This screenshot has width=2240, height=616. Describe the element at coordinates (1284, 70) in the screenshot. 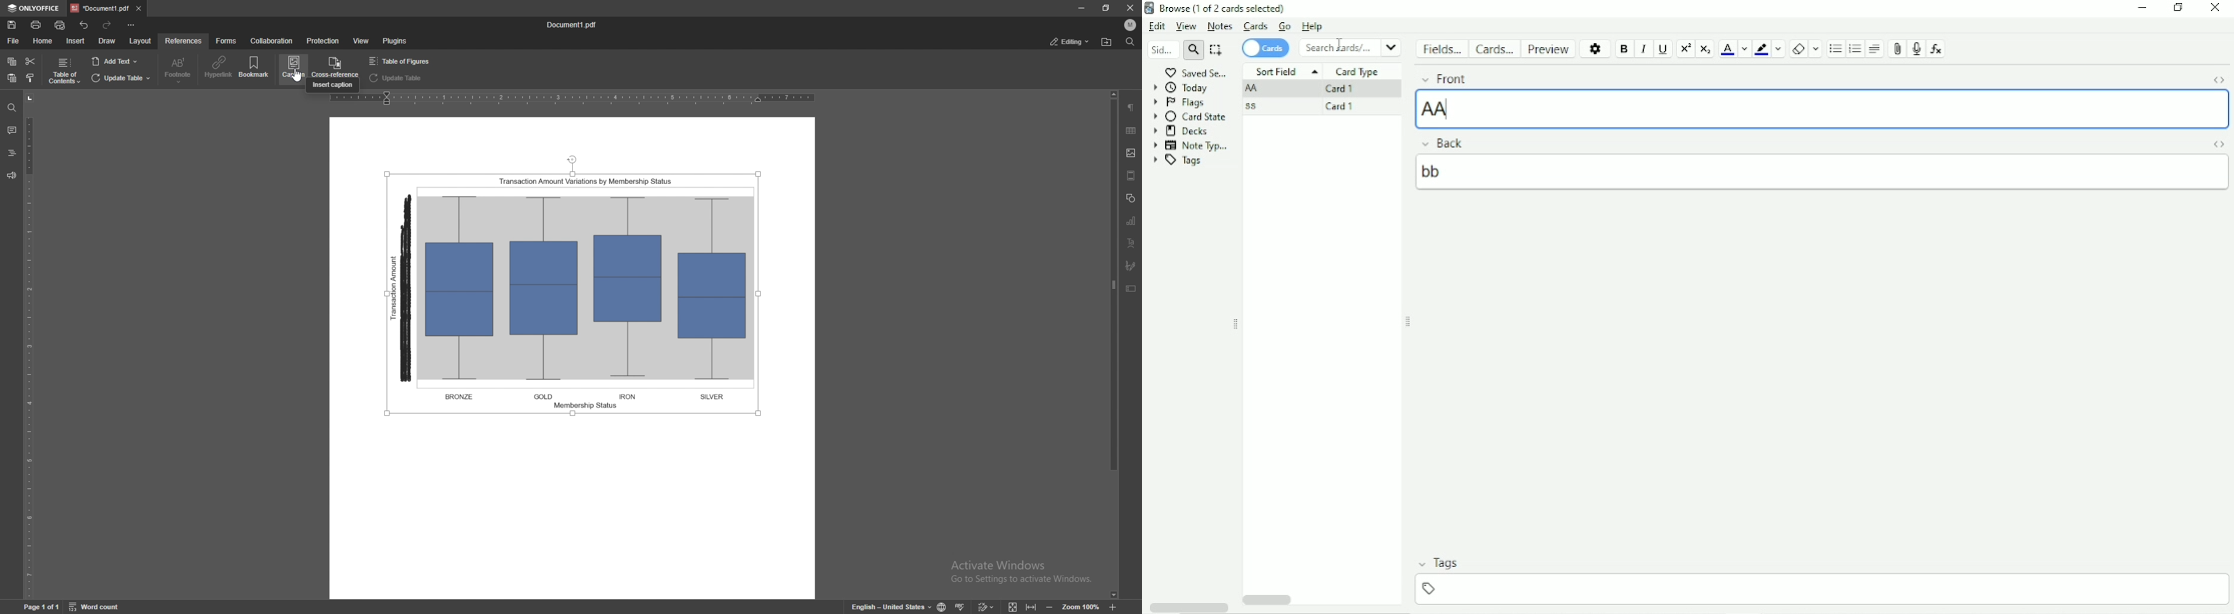

I see `Sort Field` at that location.